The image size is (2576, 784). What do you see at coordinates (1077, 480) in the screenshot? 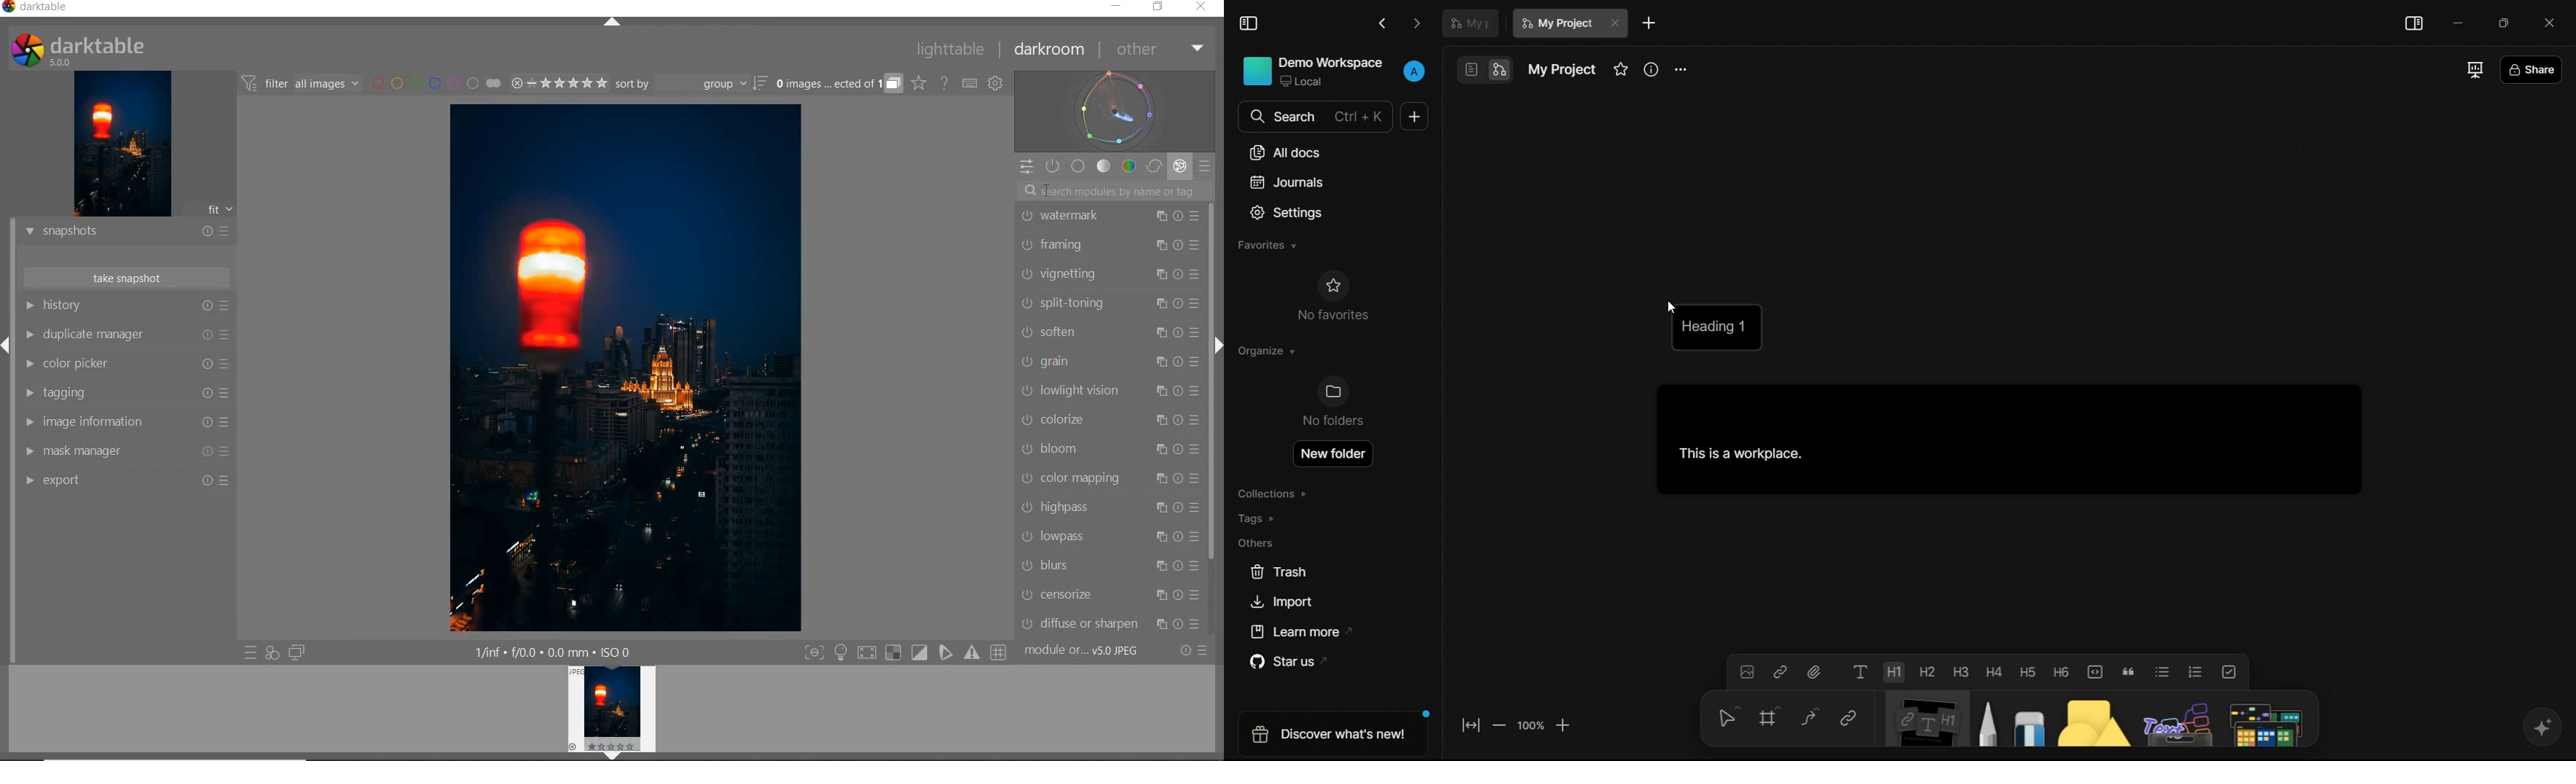
I see `COLOR AMPPING` at bounding box center [1077, 480].